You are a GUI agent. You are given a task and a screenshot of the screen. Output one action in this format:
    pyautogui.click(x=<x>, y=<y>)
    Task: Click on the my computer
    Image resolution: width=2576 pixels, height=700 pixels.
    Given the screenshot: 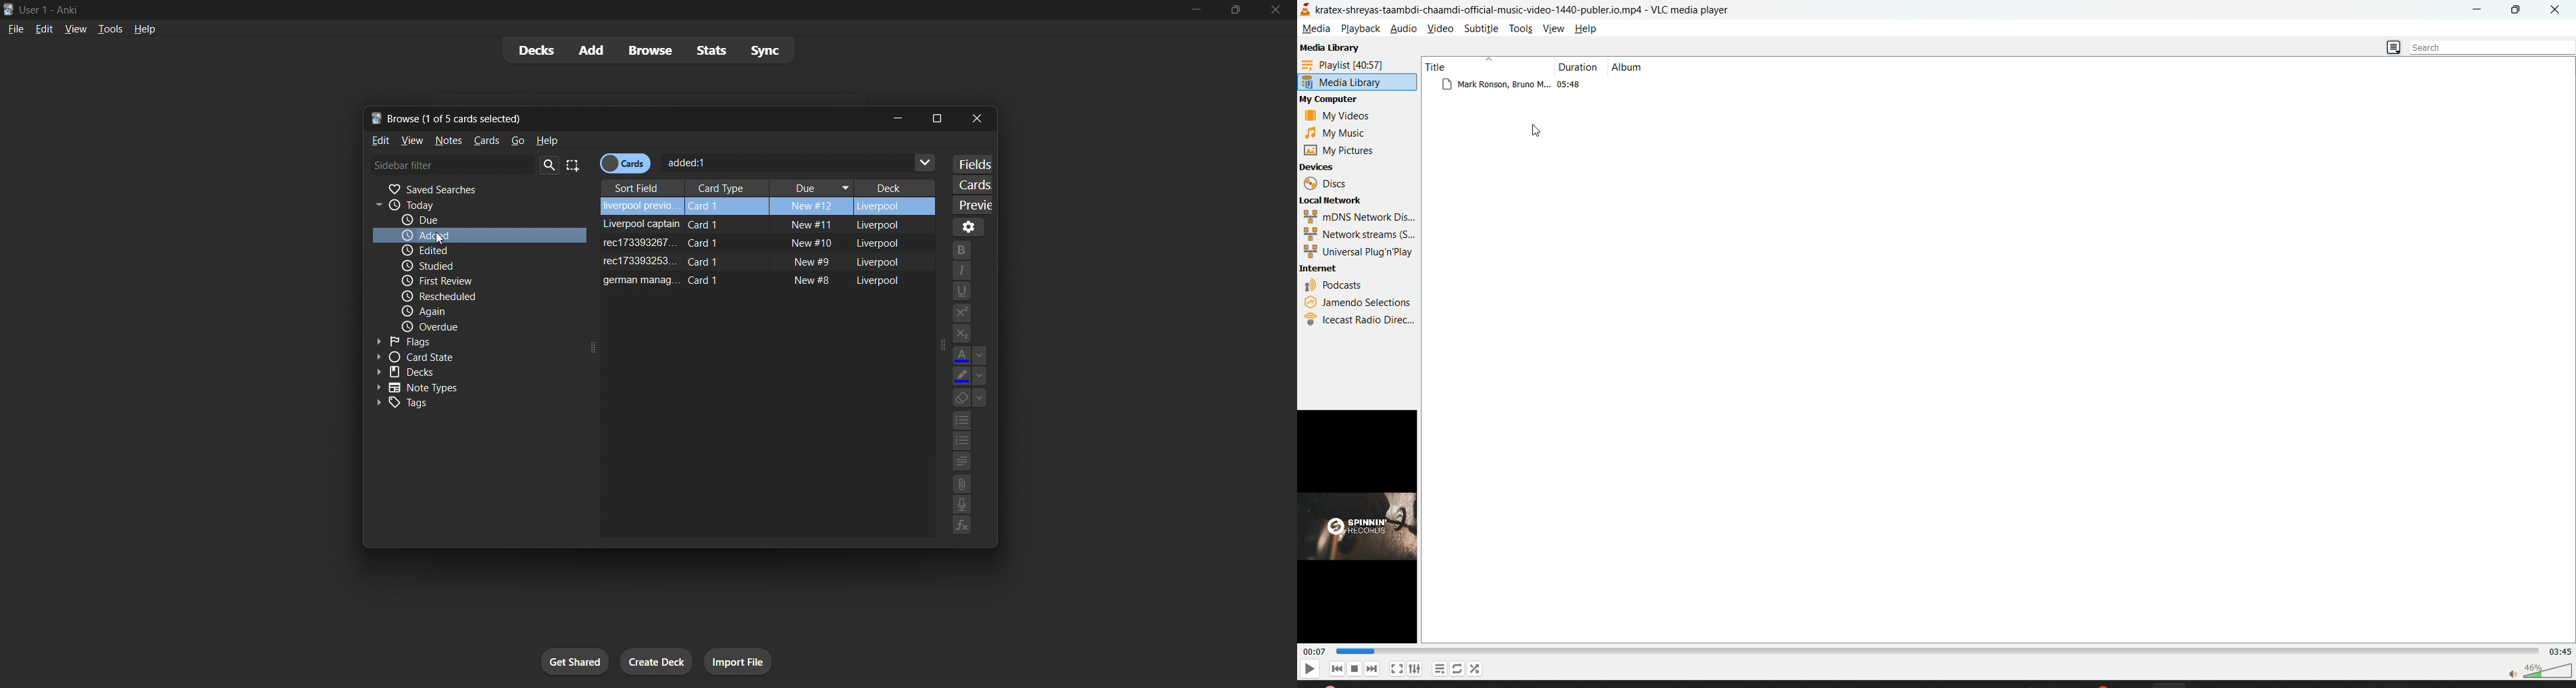 What is the action you would take?
    pyautogui.click(x=1334, y=101)
    